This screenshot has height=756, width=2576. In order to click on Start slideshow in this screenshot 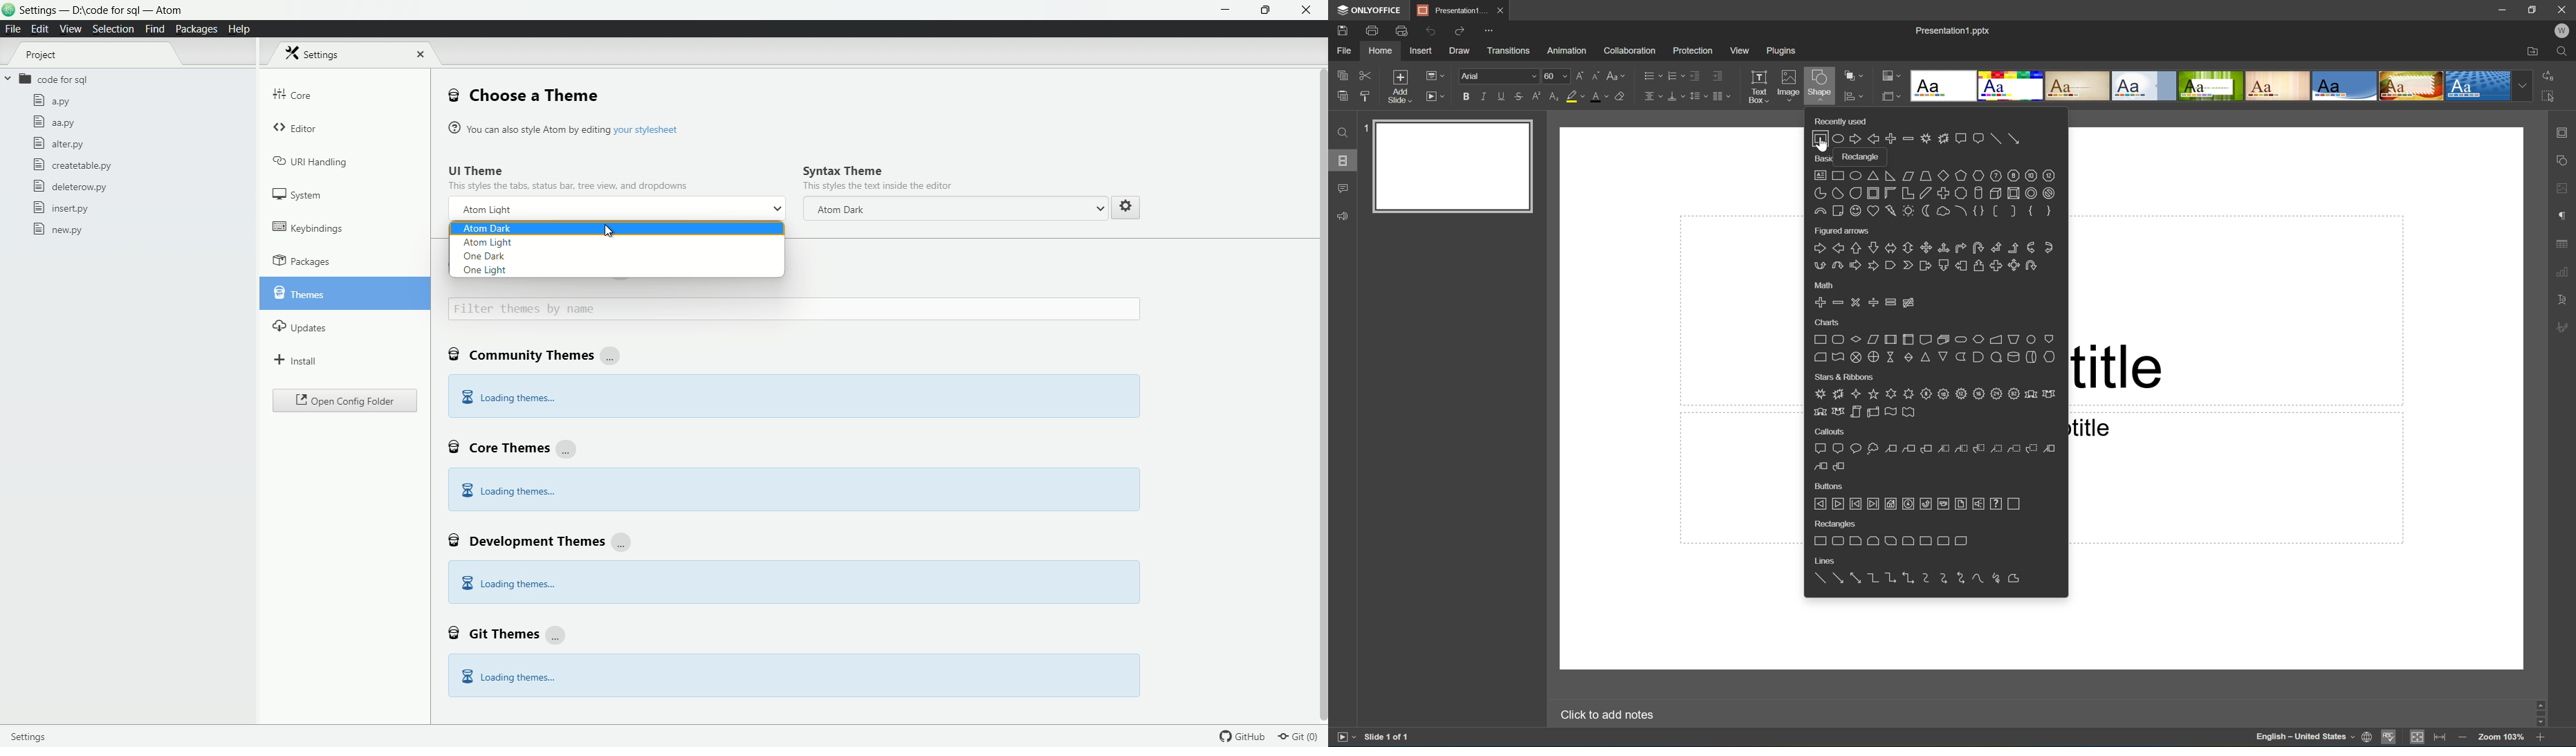, I will do `click(1437, 97)`.